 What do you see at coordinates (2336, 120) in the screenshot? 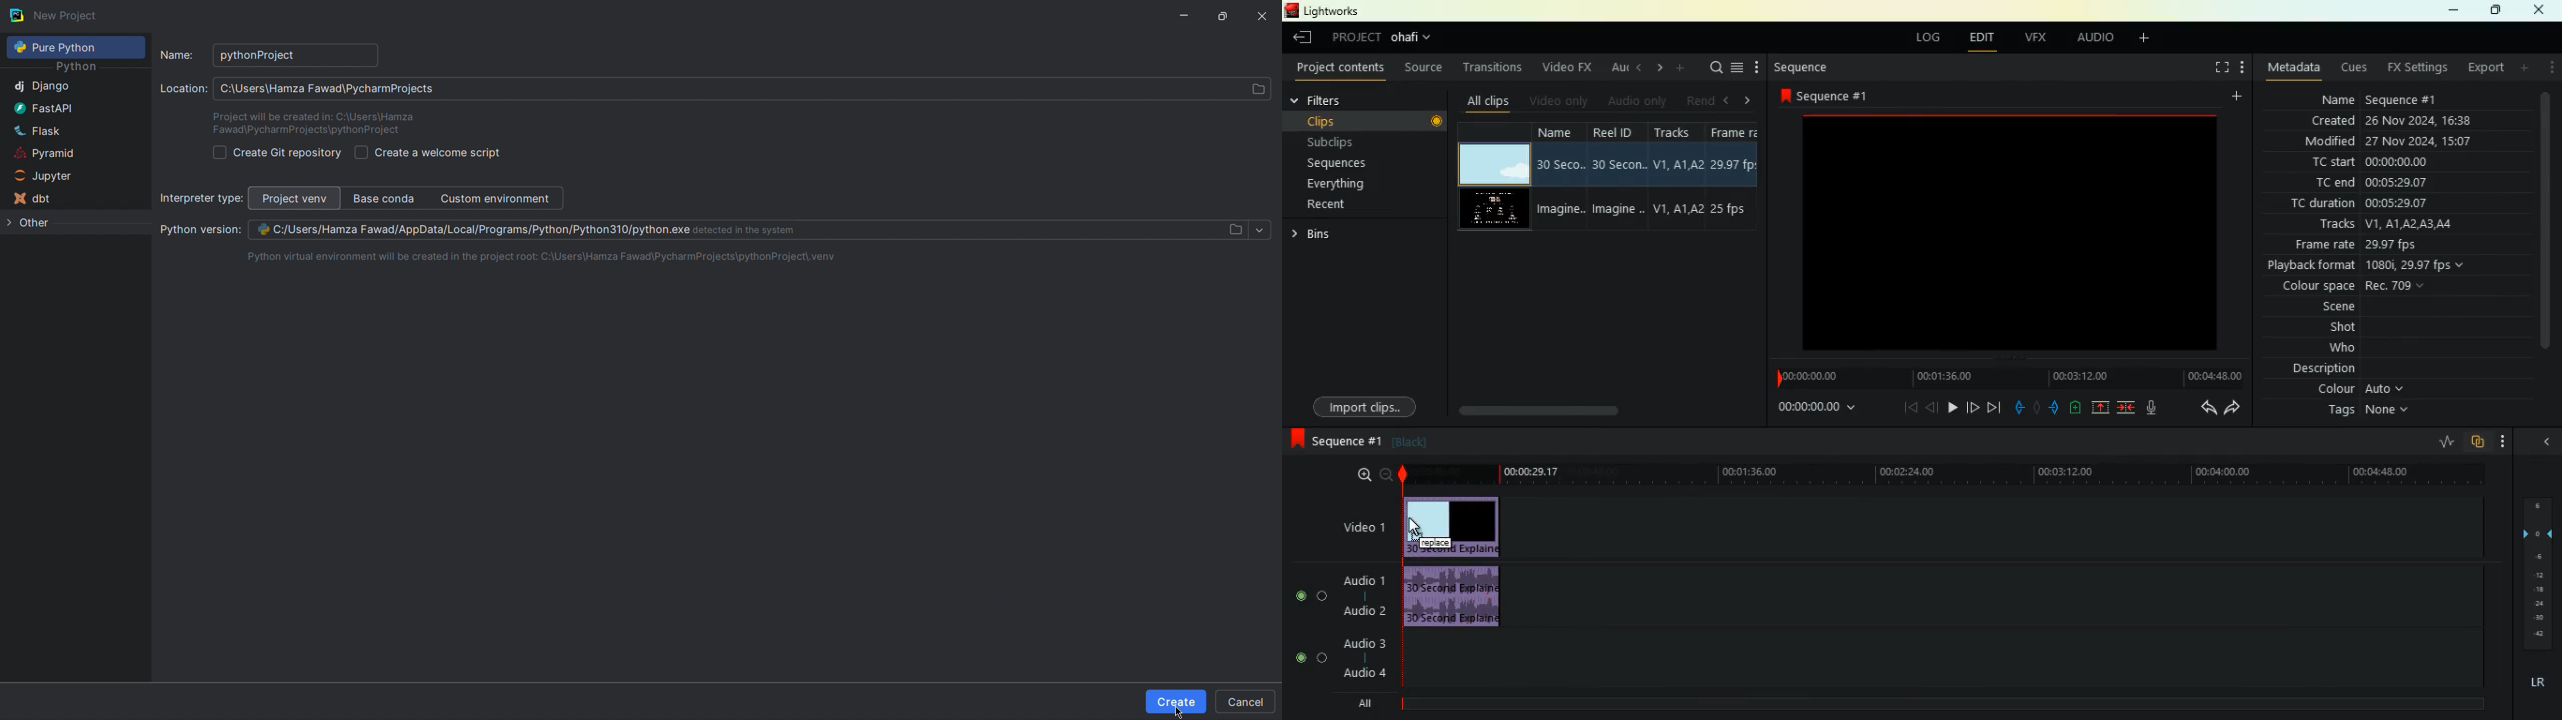
I see `created` at bounding box center [2336, 120].